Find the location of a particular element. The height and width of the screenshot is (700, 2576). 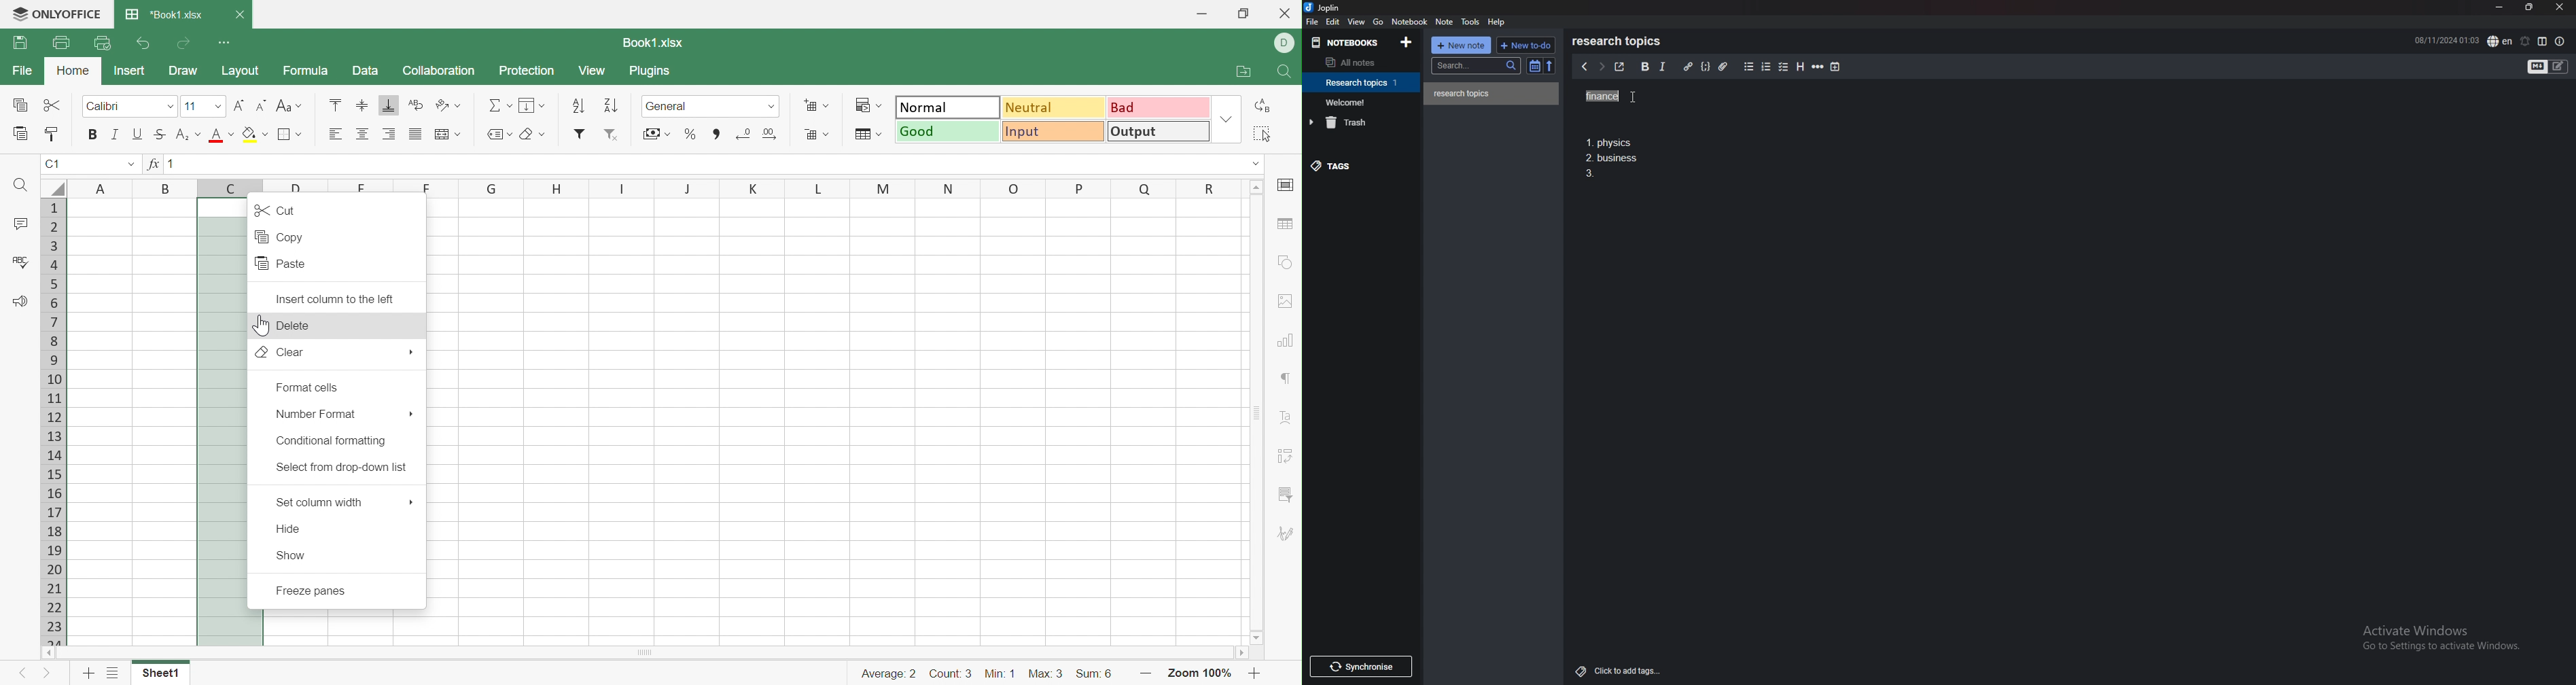

Previous is located at coordinates (25, 673).